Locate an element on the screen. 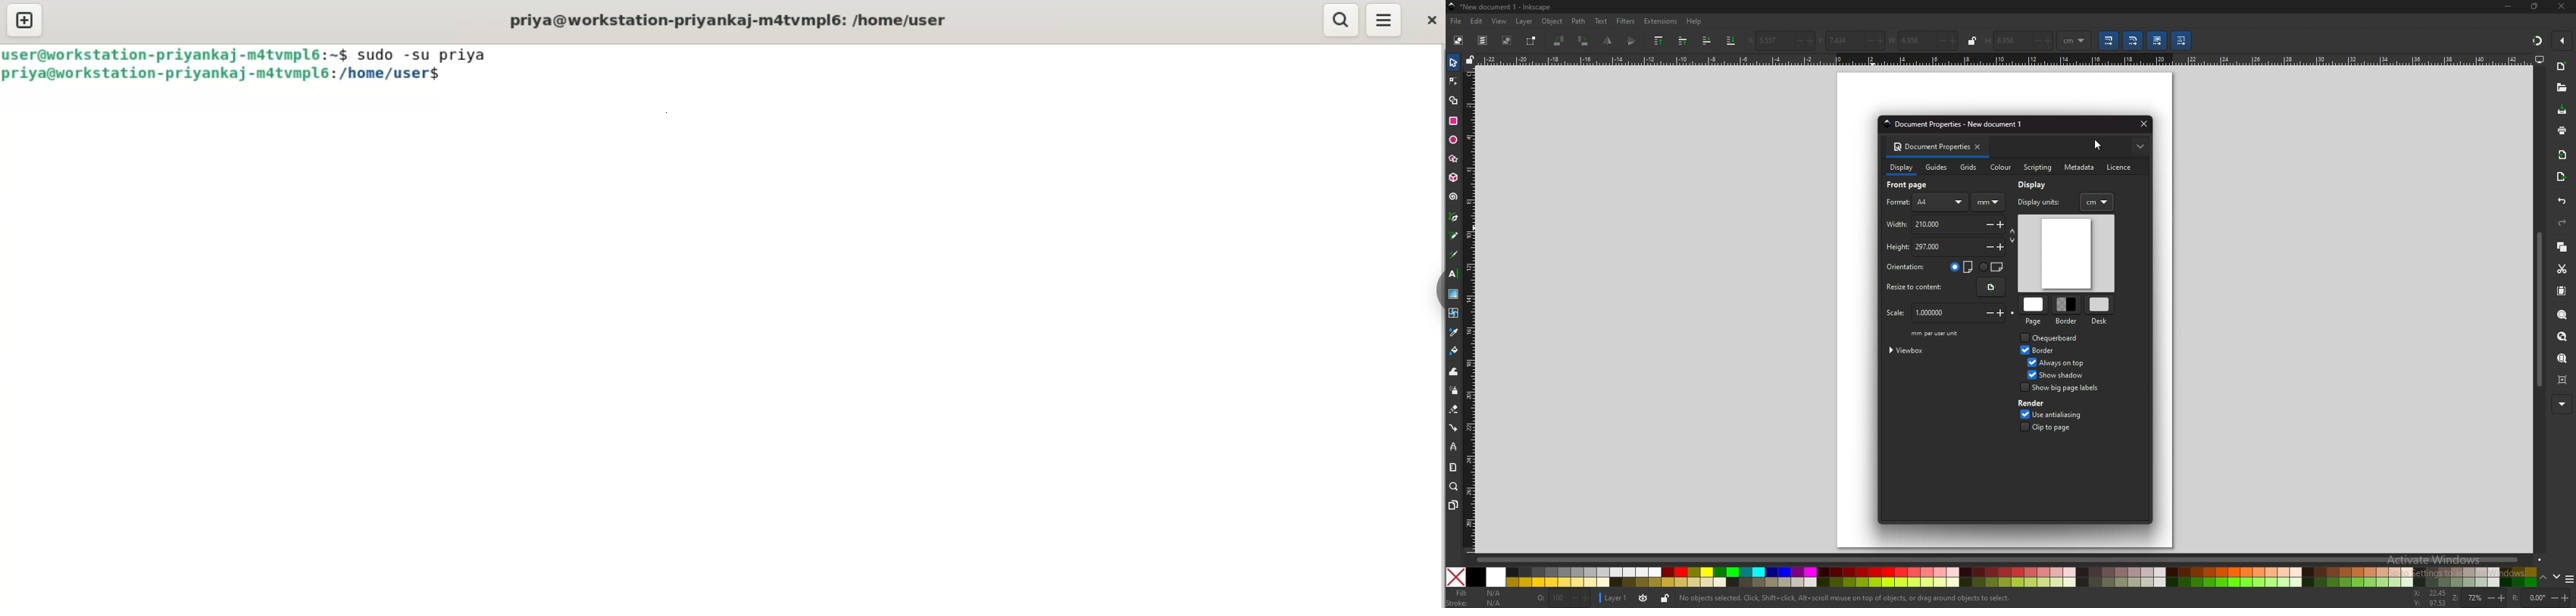 This screenshot has height=616, width=2576. gradient is located at coordinates (1453, 293).